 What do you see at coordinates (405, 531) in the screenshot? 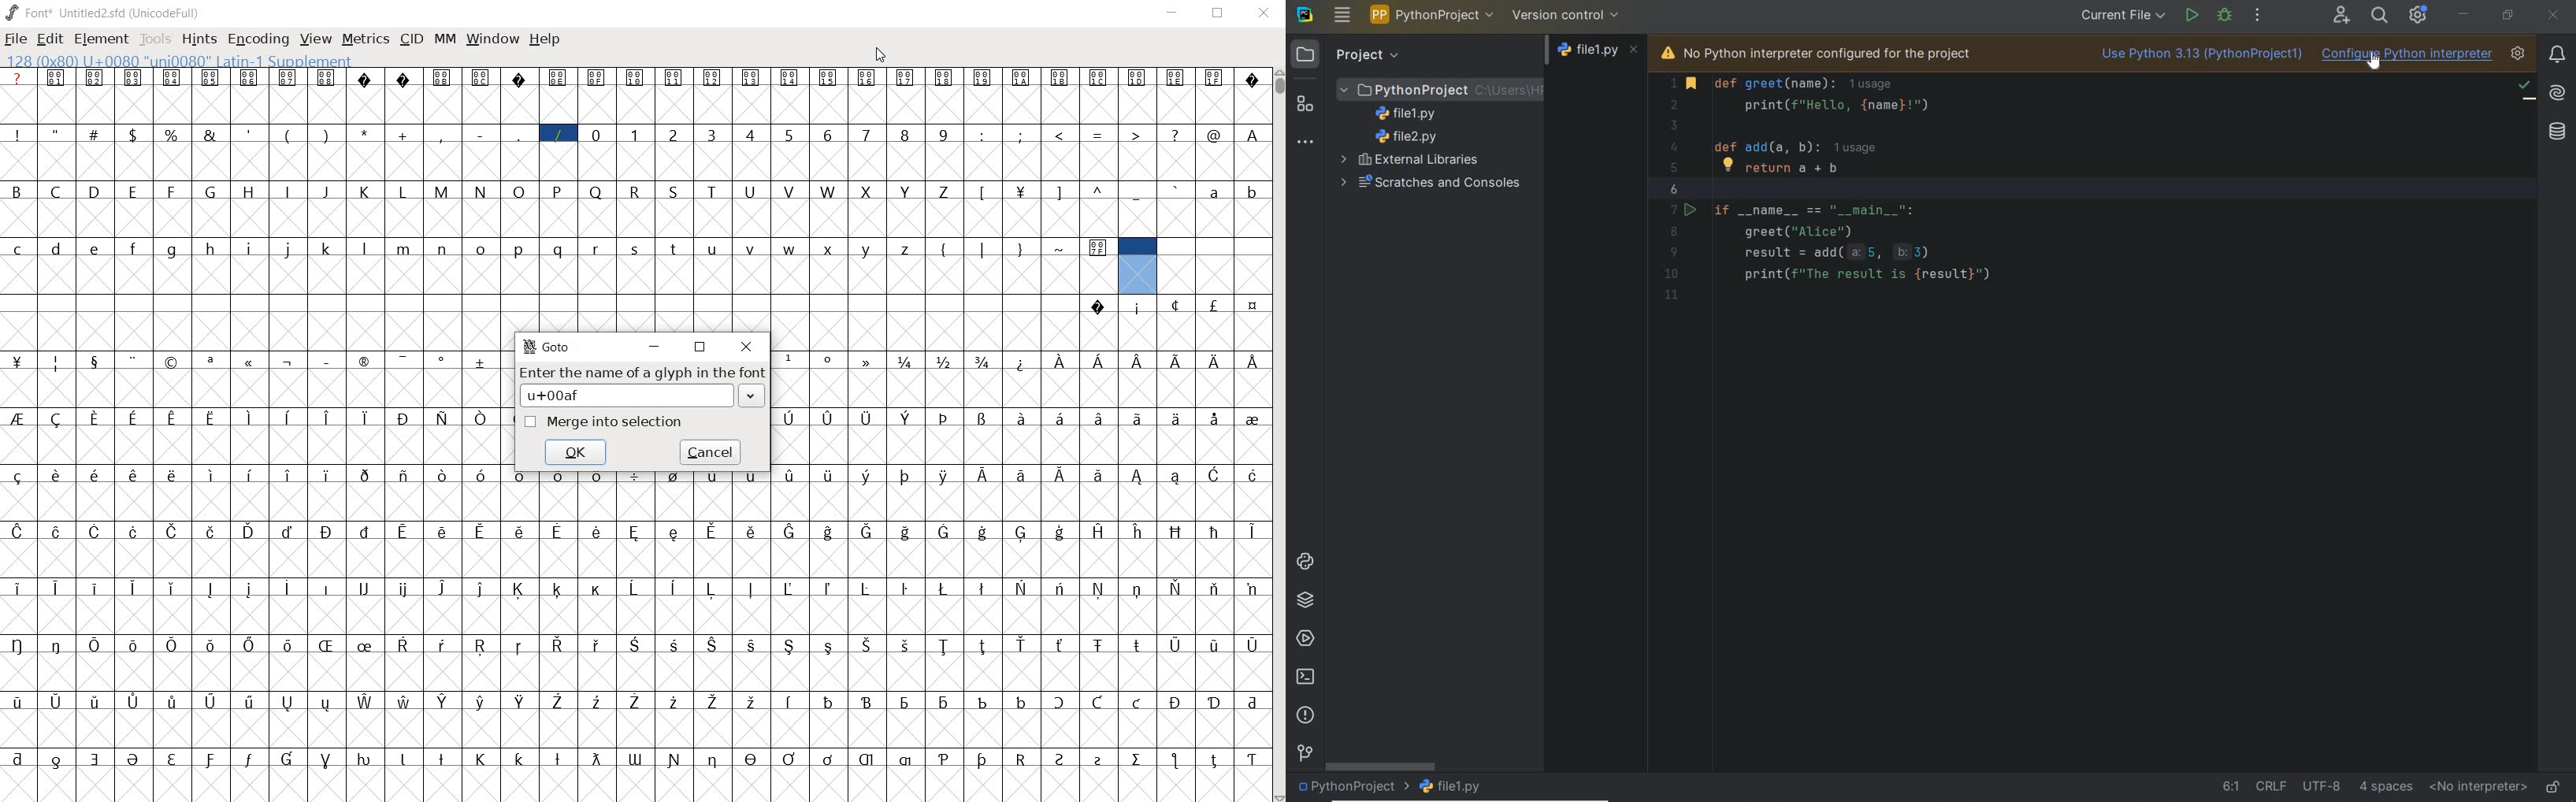
I see `Symbol` at bounding box center [405, 531].